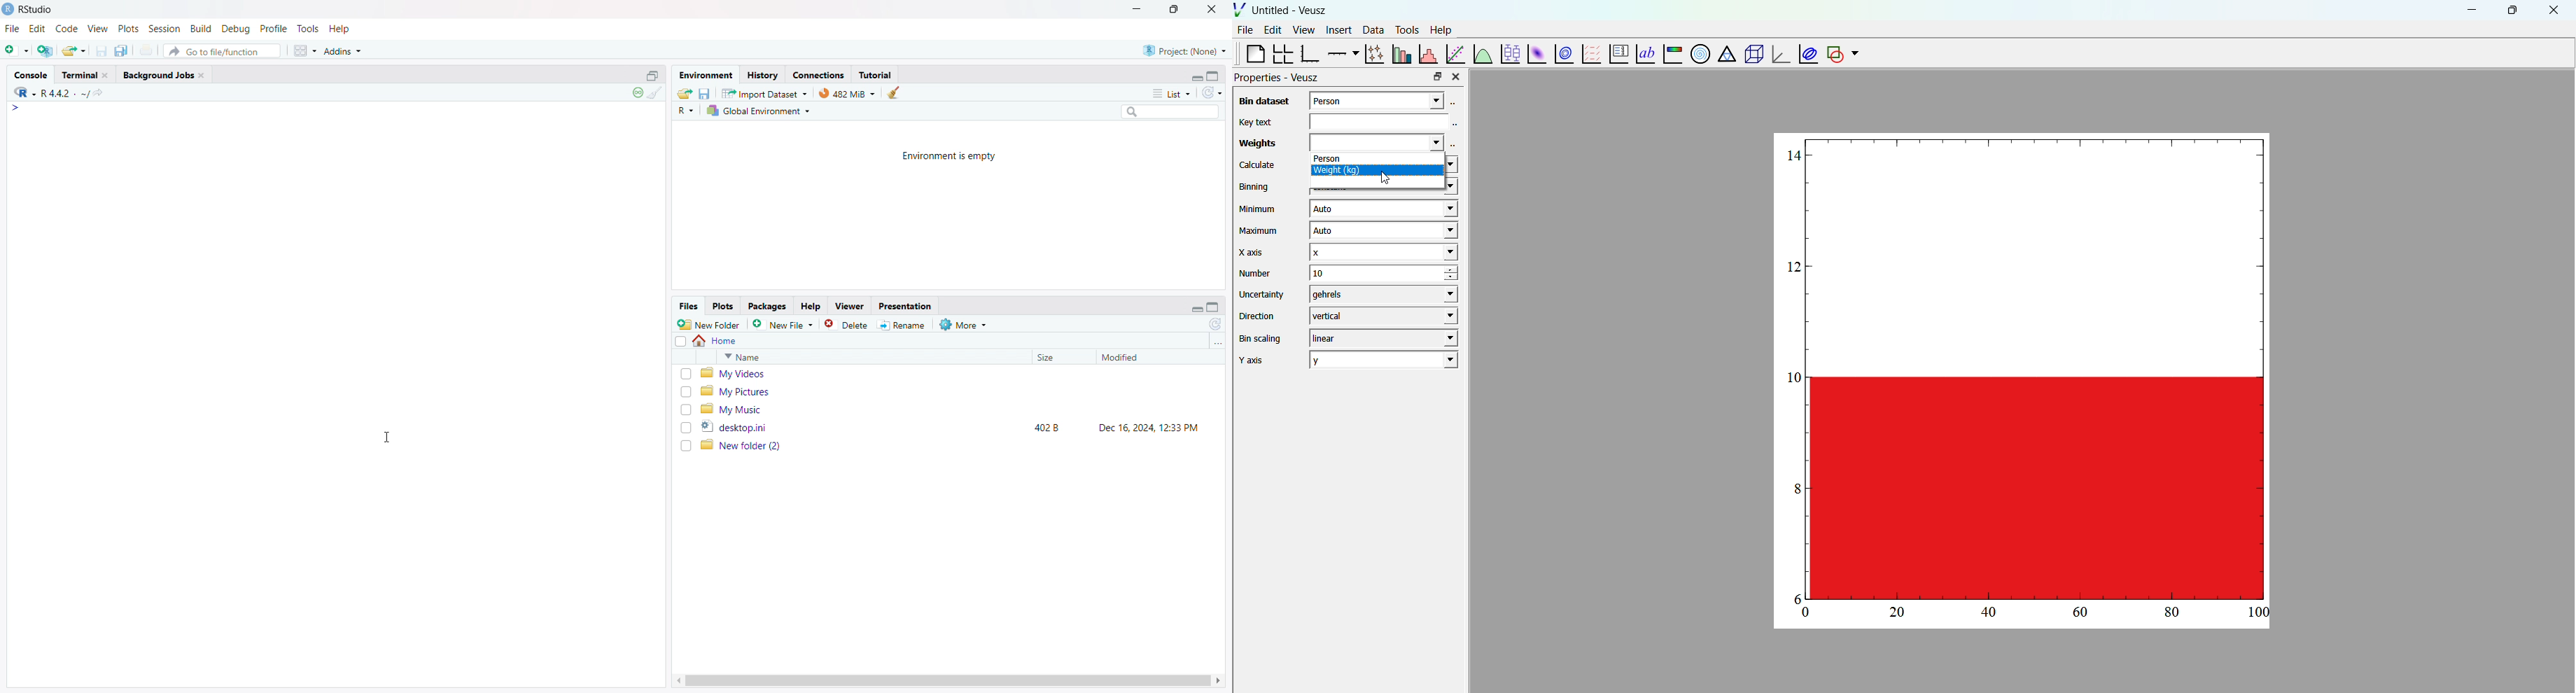 The width and height of the screenshot is (2576, 700). Describe the element at coordinates (685, 410) in the screenshot. I see `select individual entries` at that location.